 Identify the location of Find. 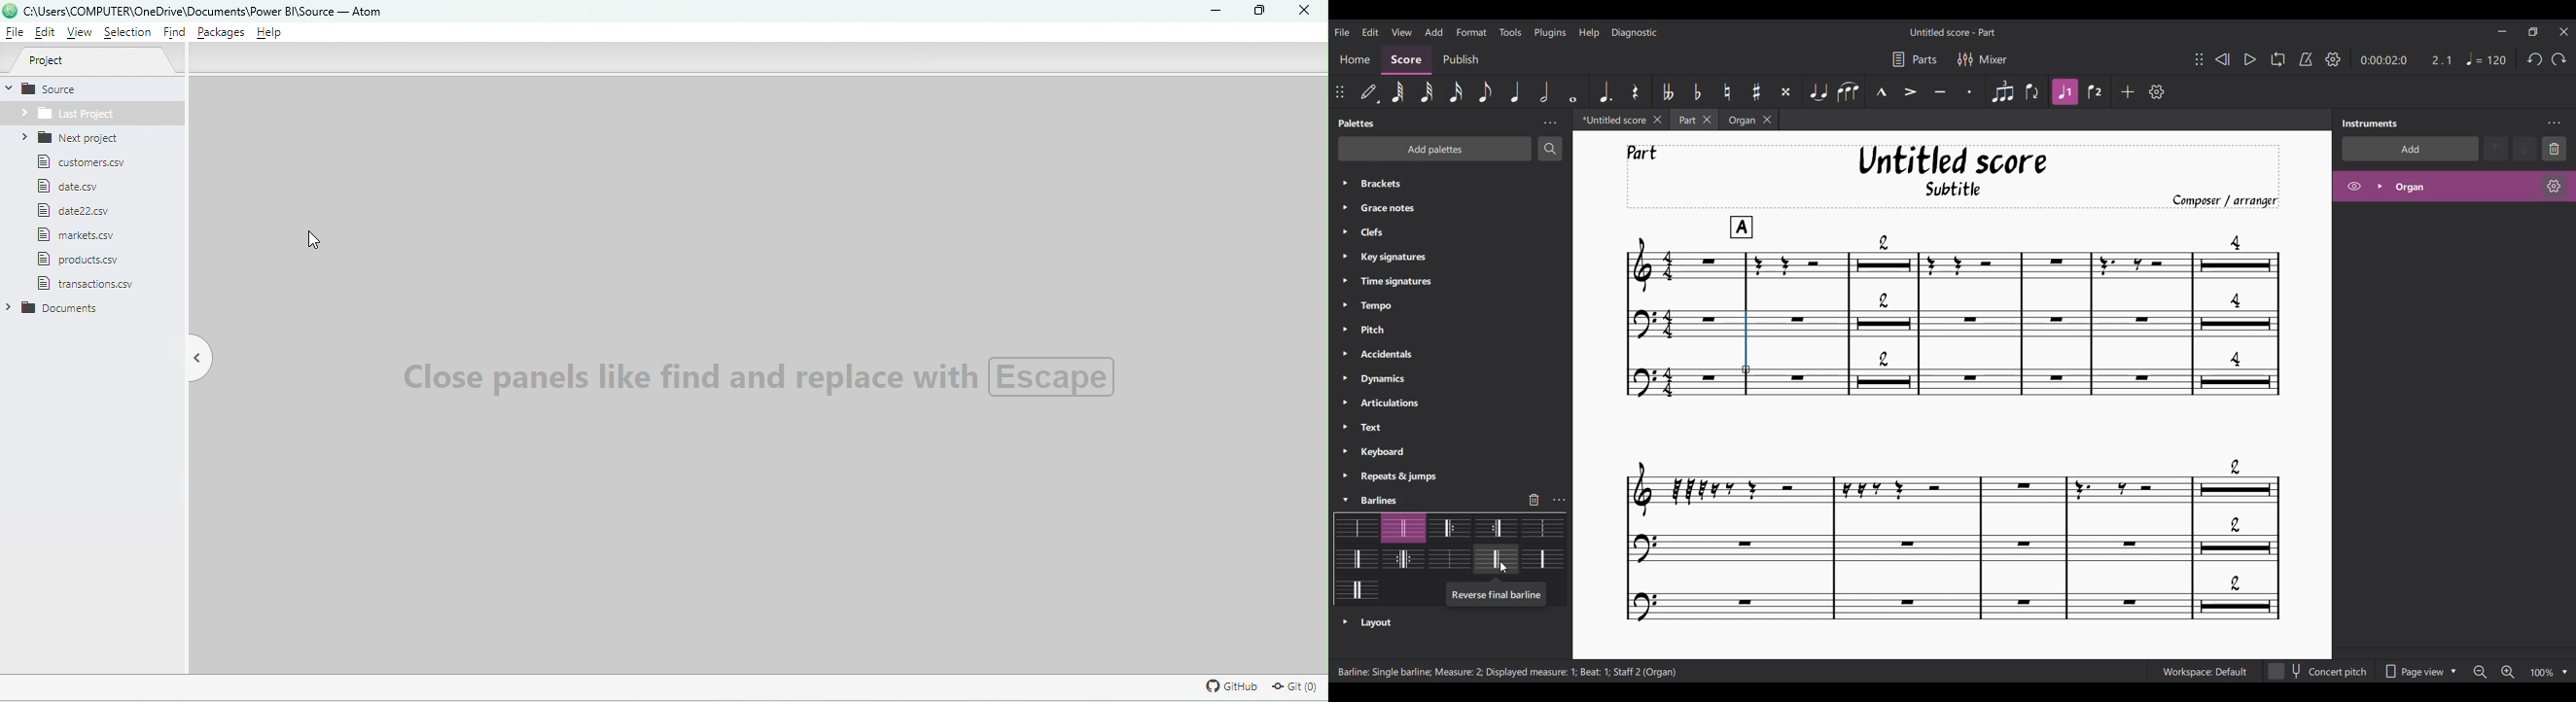
(171, 32).